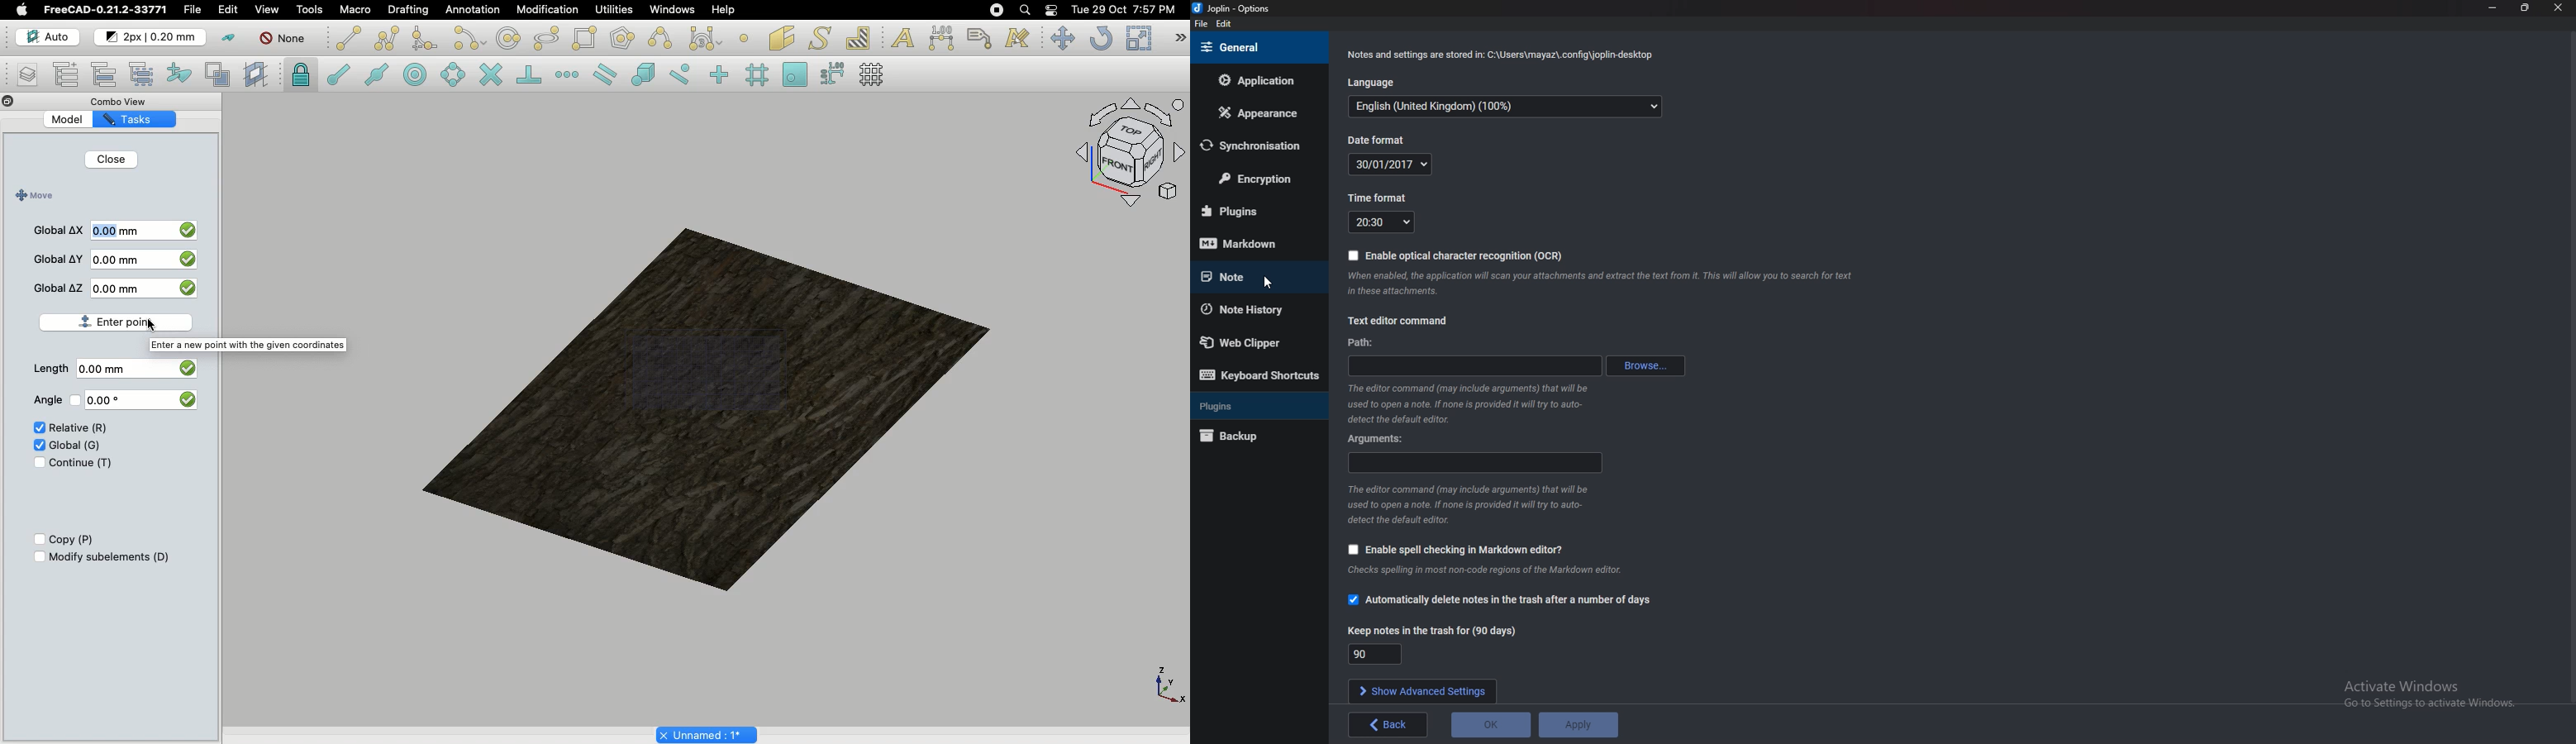 This screenshot has width=2576, height=756. I want to click on Snap parallel, so click(605, 74).